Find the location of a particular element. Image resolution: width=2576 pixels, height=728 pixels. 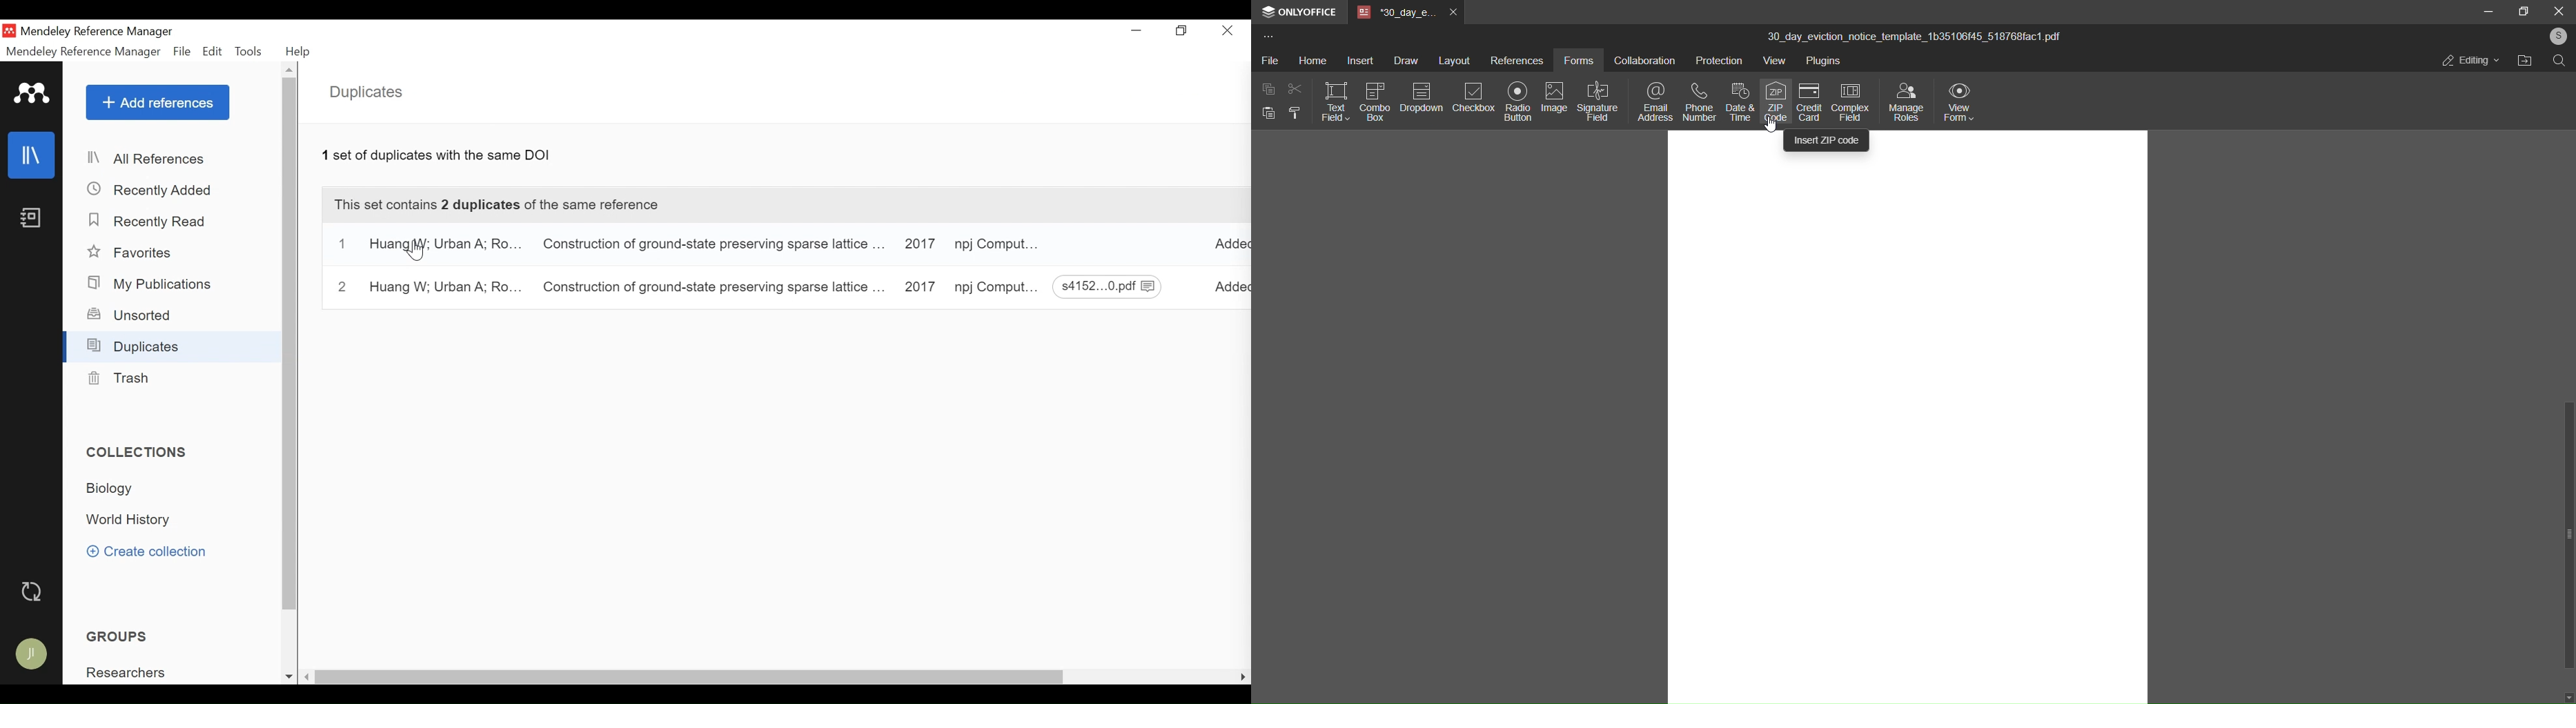

Duplicates is located at coordinates (134, 345).